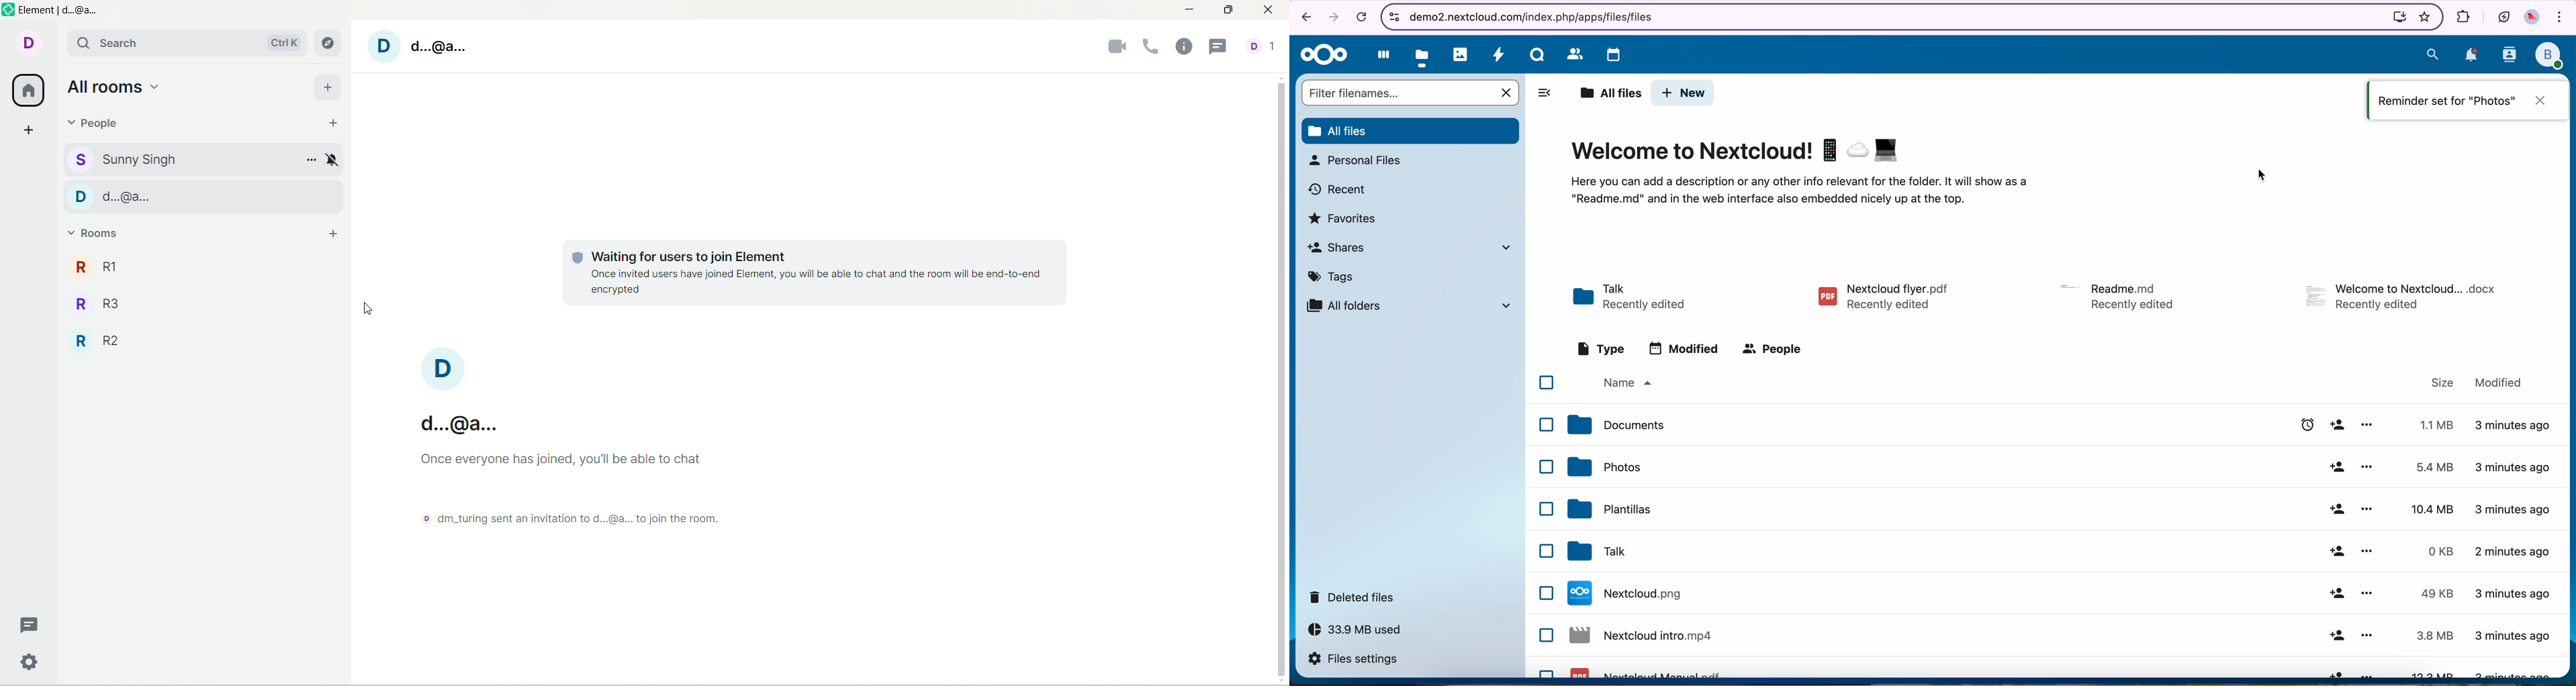 This screenshot has height=700, width=2576. I want to click on personal files, so click(1359, 162).